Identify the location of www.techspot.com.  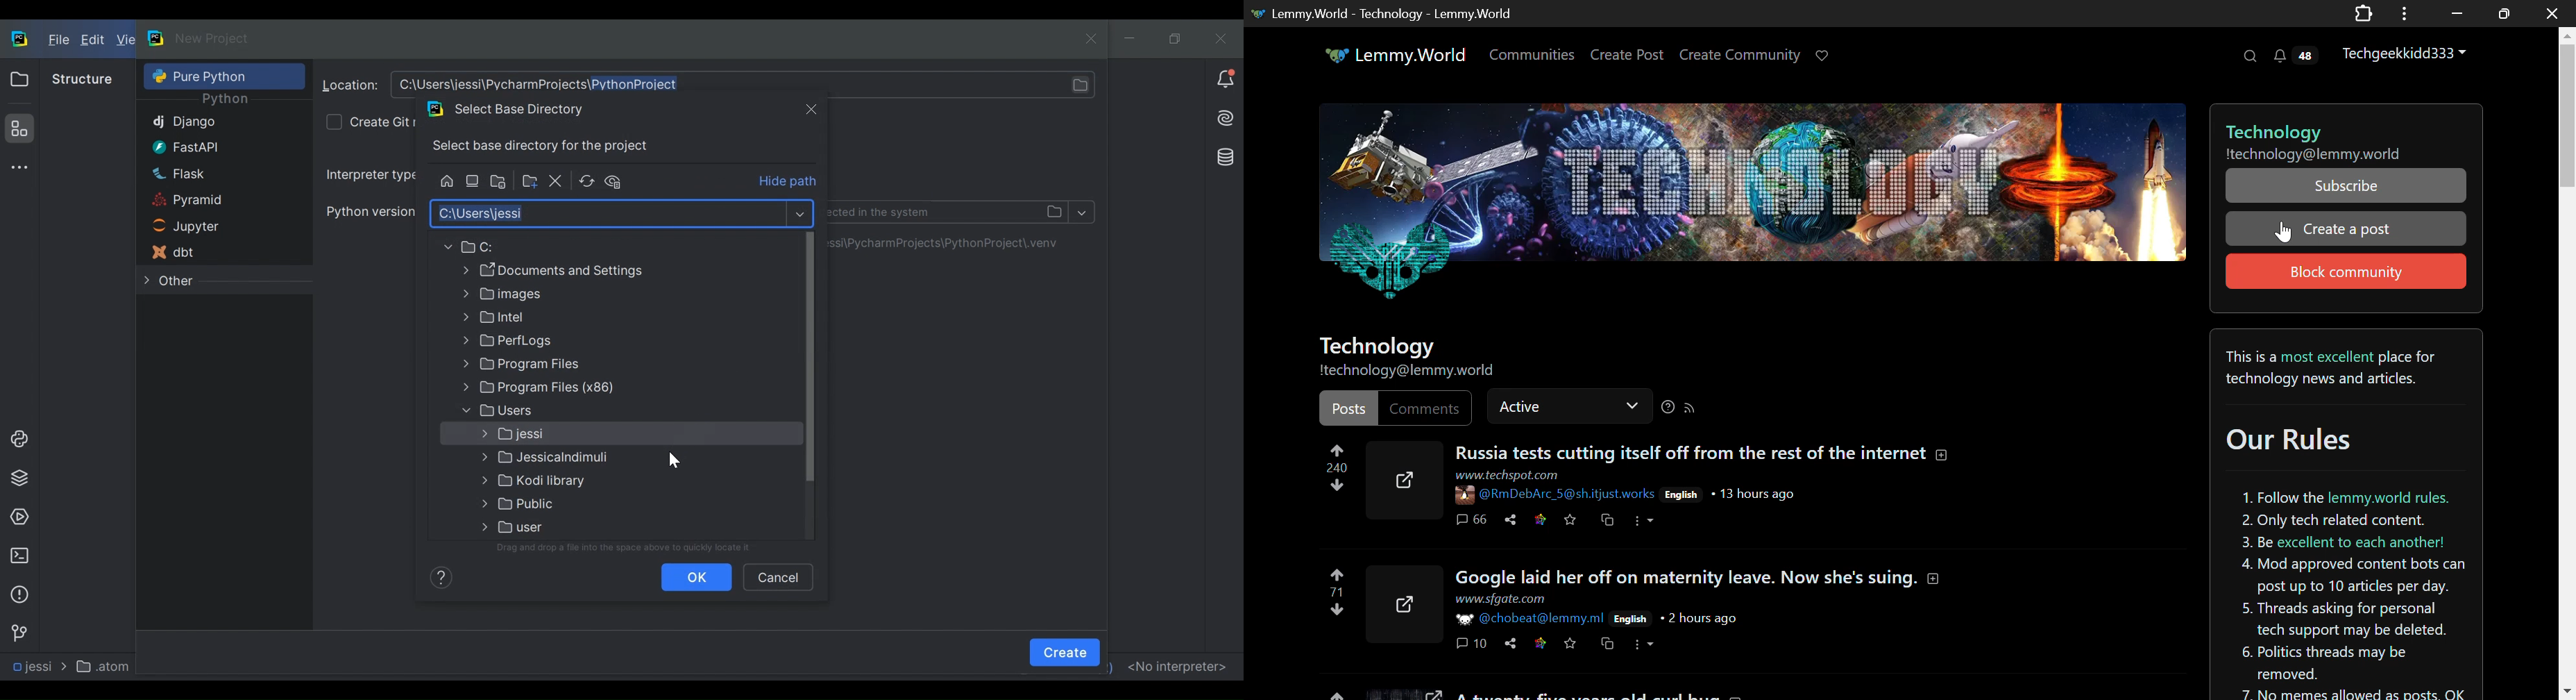
(1510, 475).